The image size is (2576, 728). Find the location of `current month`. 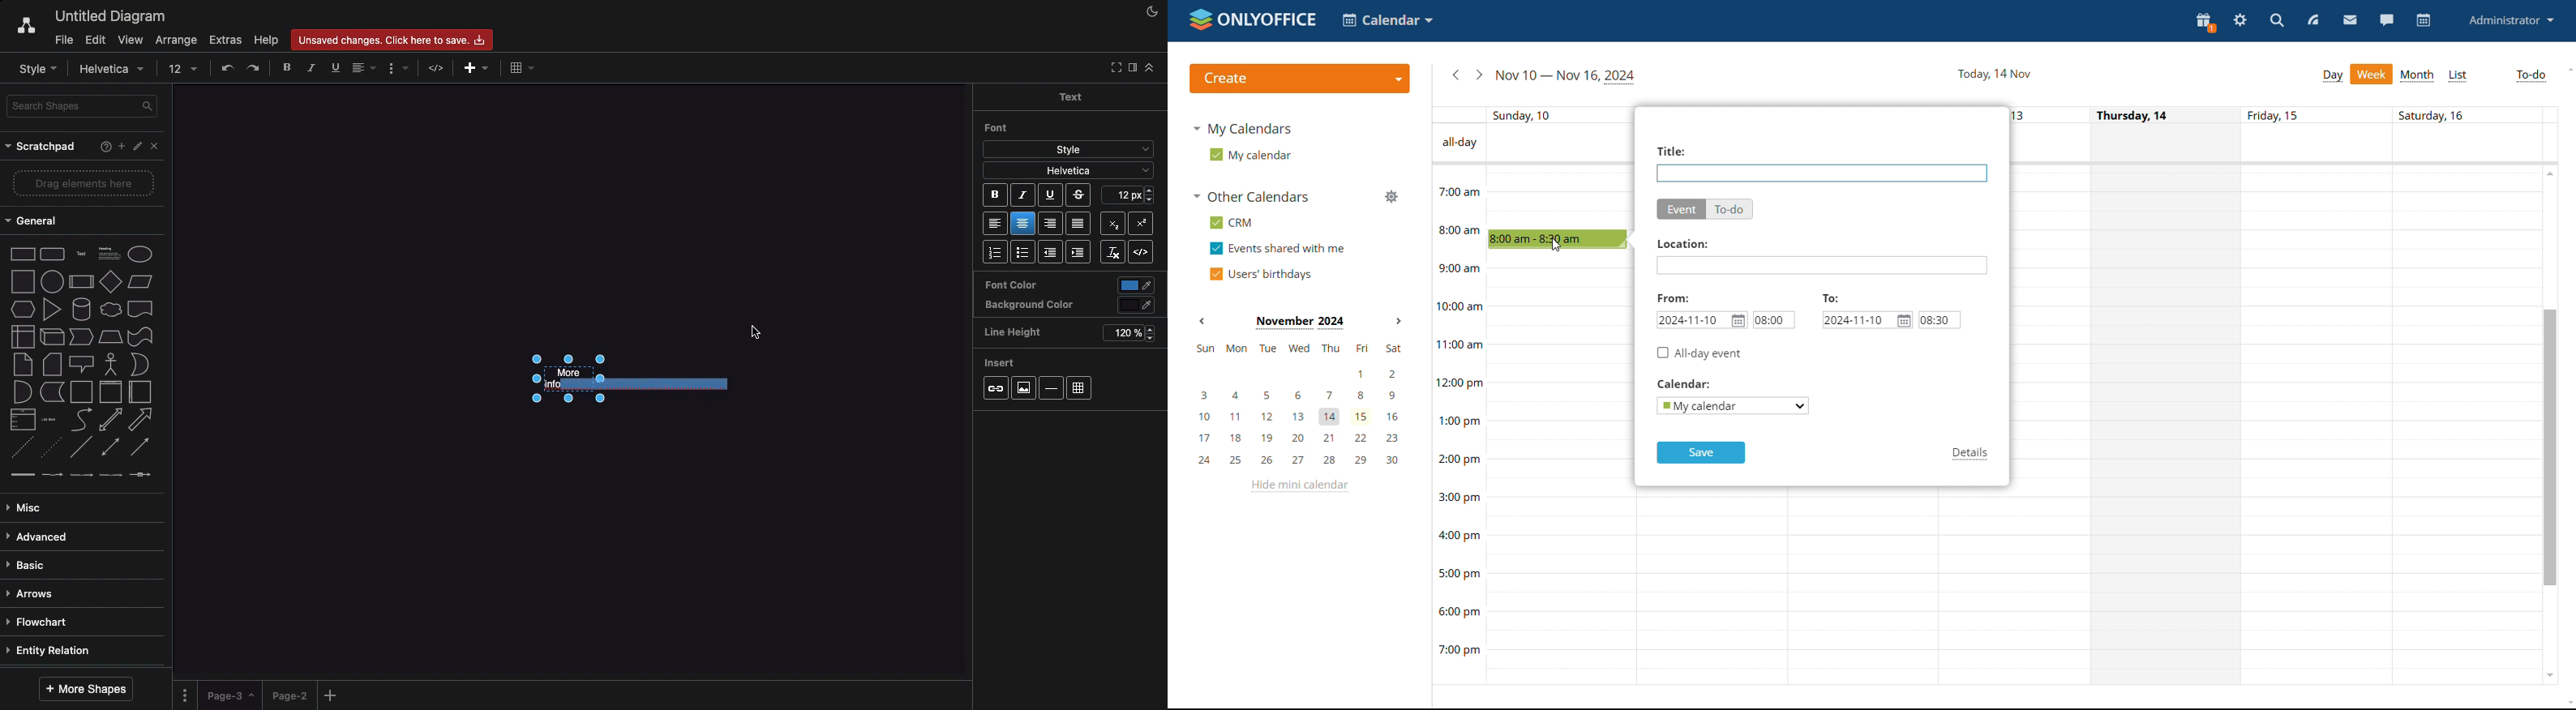

current month is located at coordinates (1298, 321).